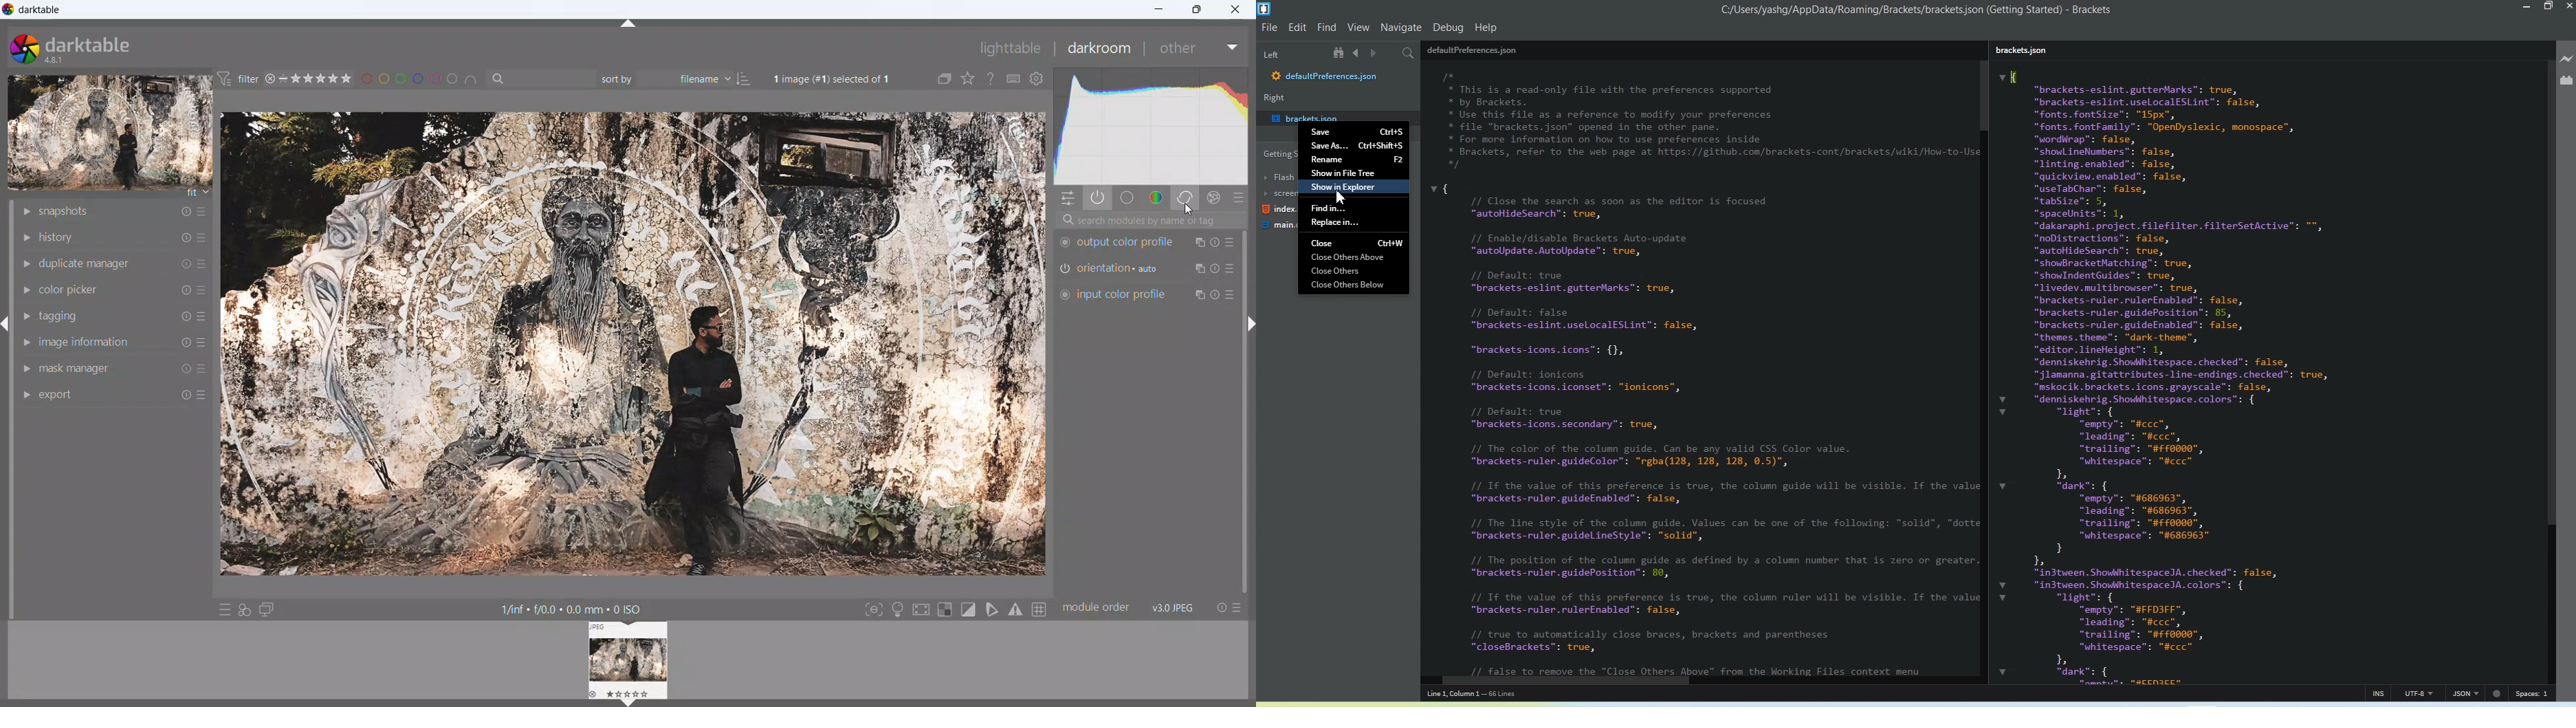 This screenshot has height=728, width=2576. Describe the element at coordinates (271, 80) in the screenshot. I see `reject rating` at that location.